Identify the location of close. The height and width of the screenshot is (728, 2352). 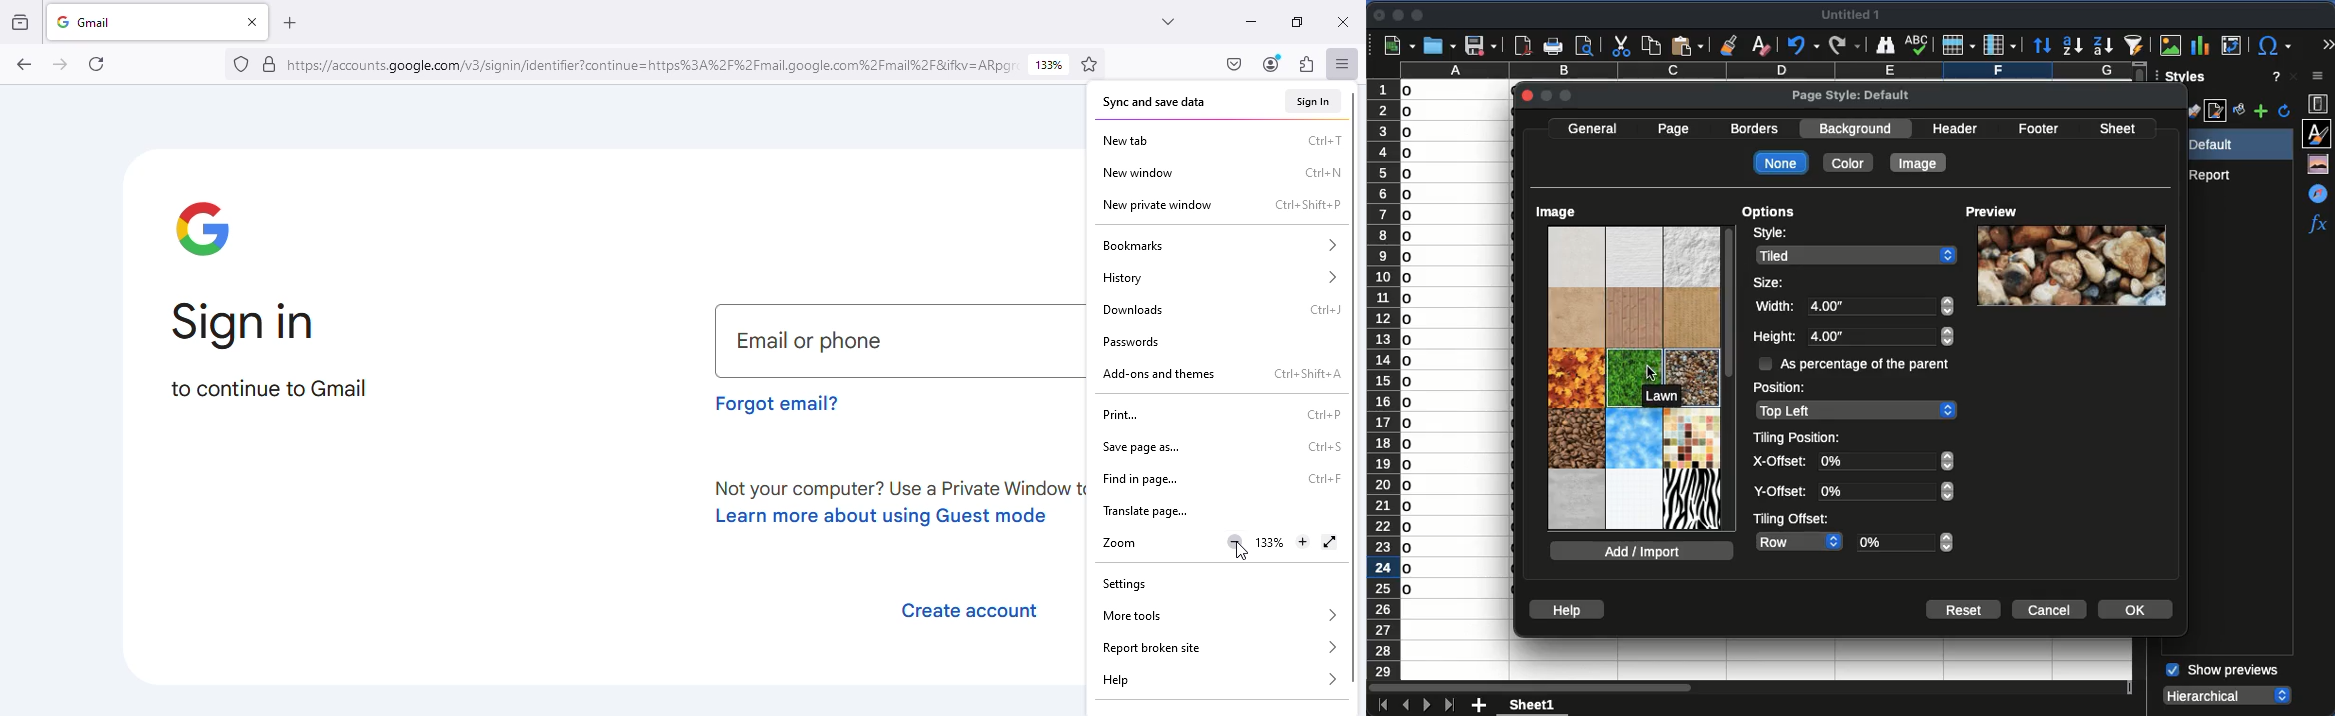
(1528, 96).